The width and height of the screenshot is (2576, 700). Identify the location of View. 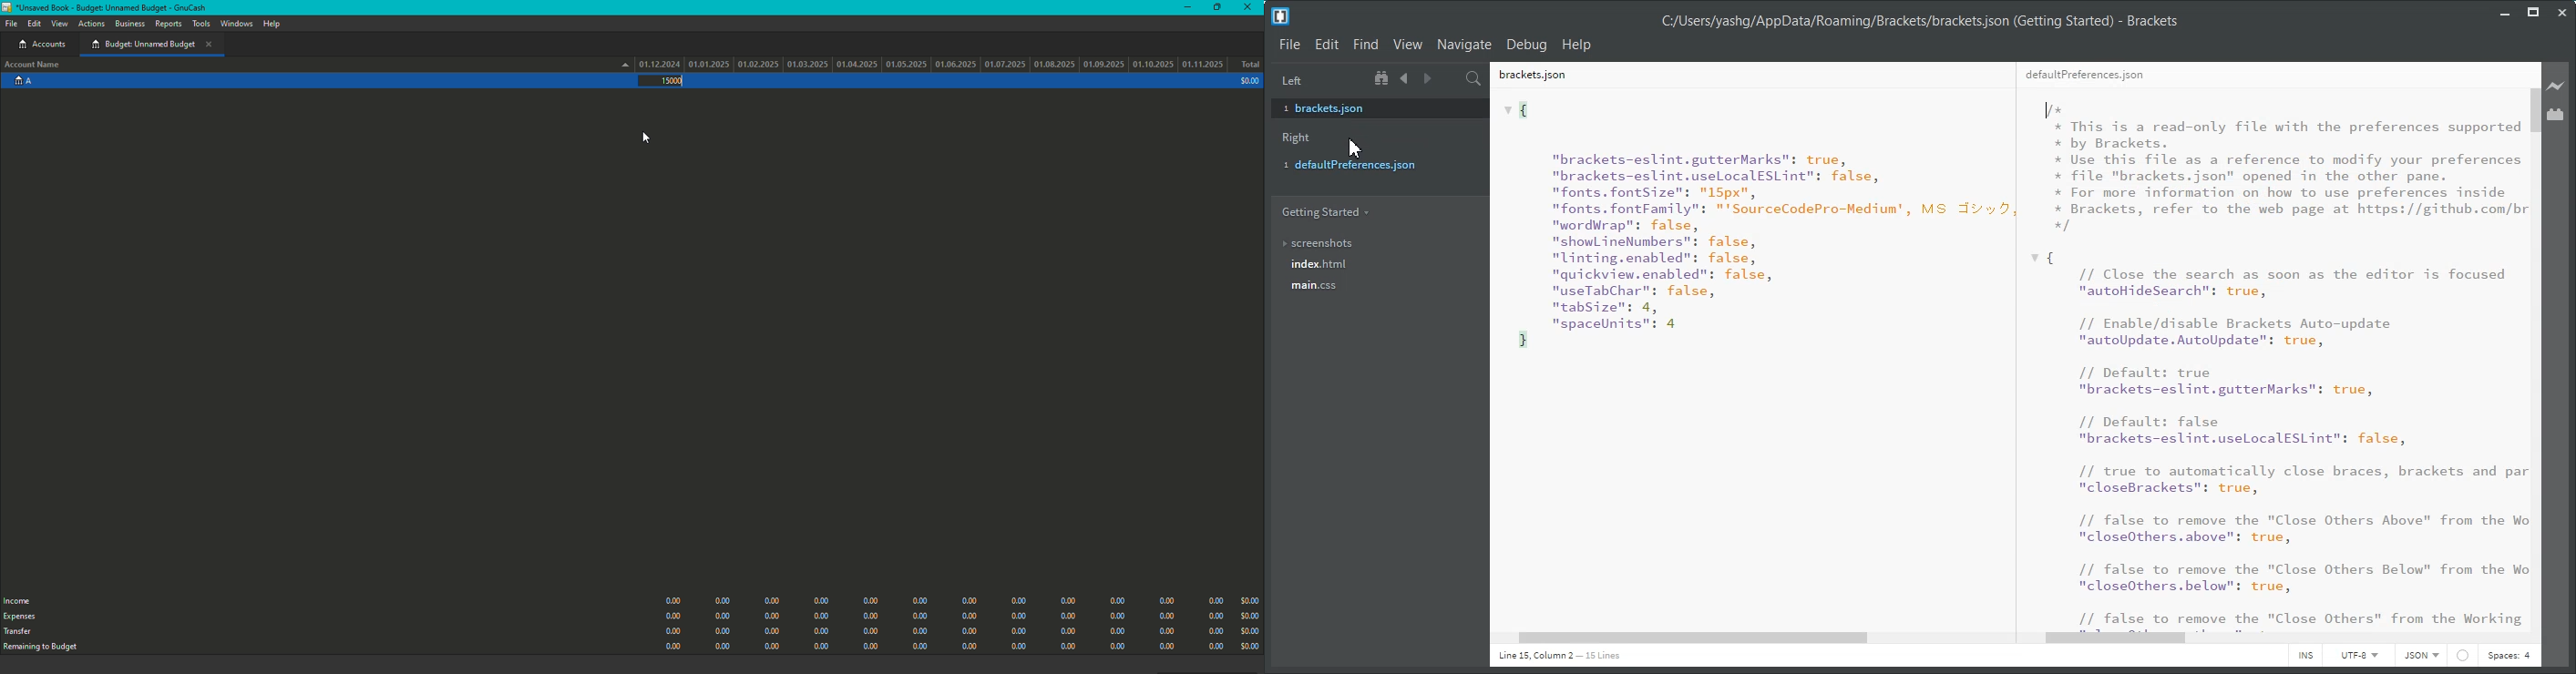
(1407, 45).